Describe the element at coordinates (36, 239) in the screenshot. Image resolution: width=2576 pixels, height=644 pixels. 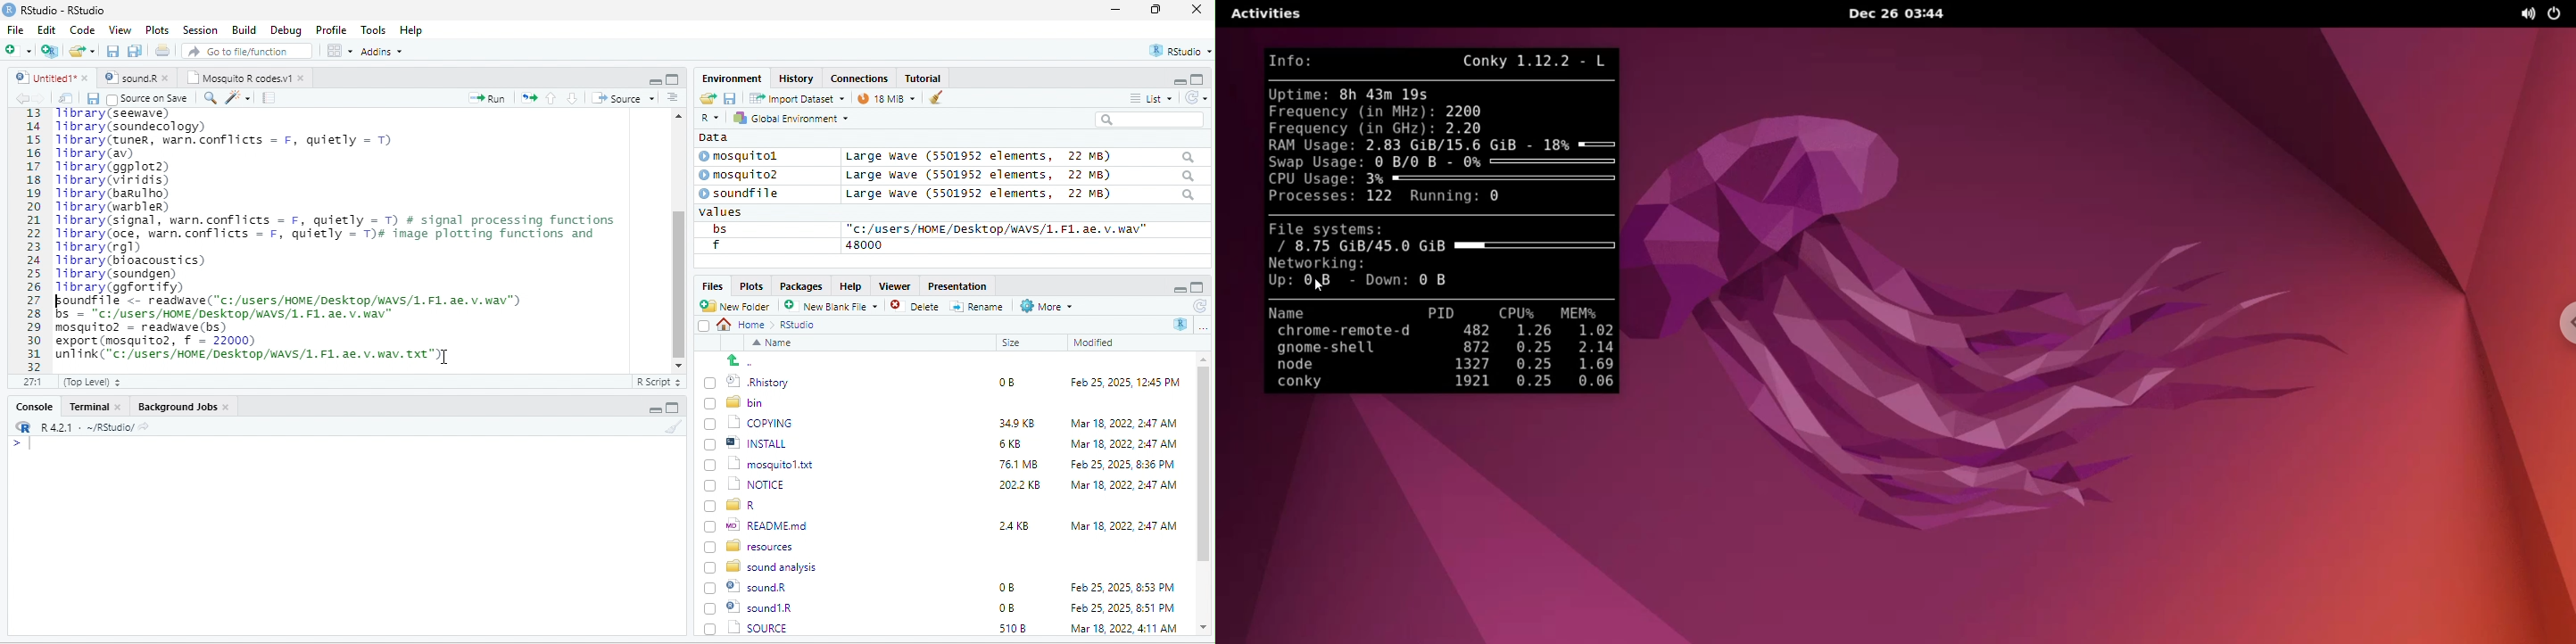
I see `line number` at that location.